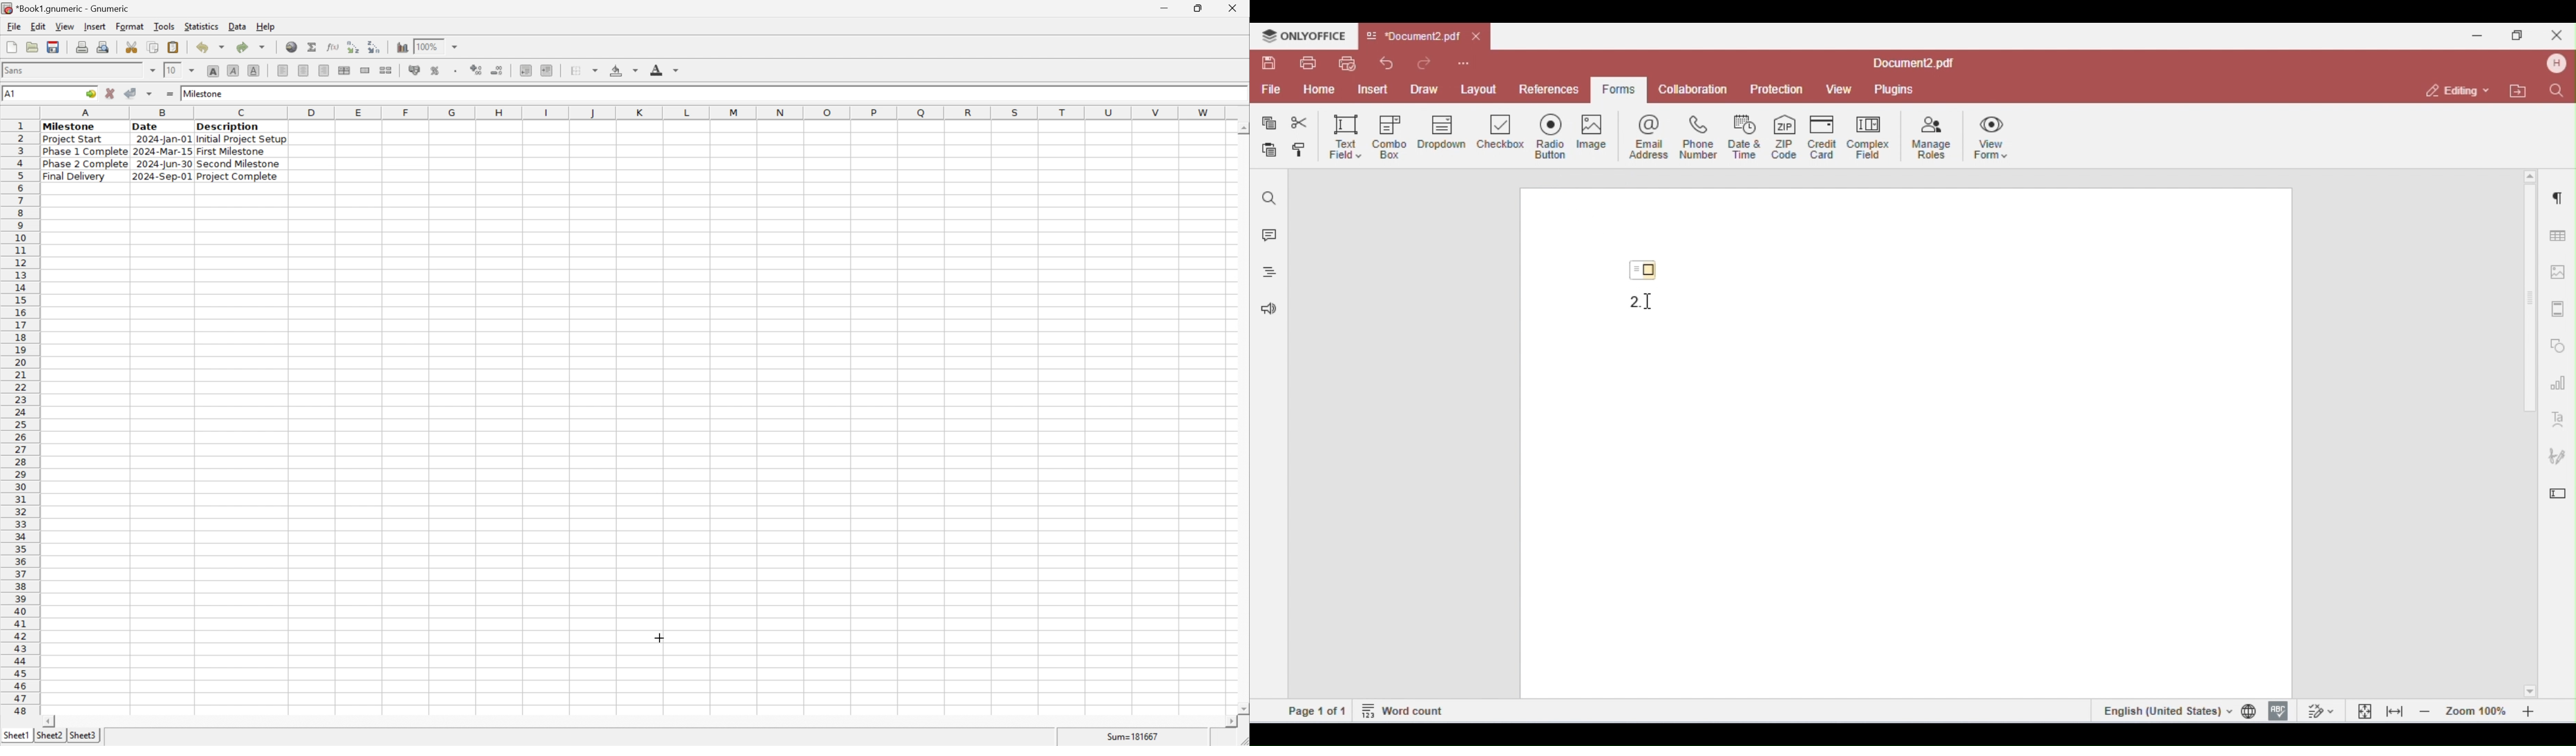 This screenshot has height=756, width=2576. Describe the element at coordinates (429, 45) in the screenshot. I see `100%` at that location.